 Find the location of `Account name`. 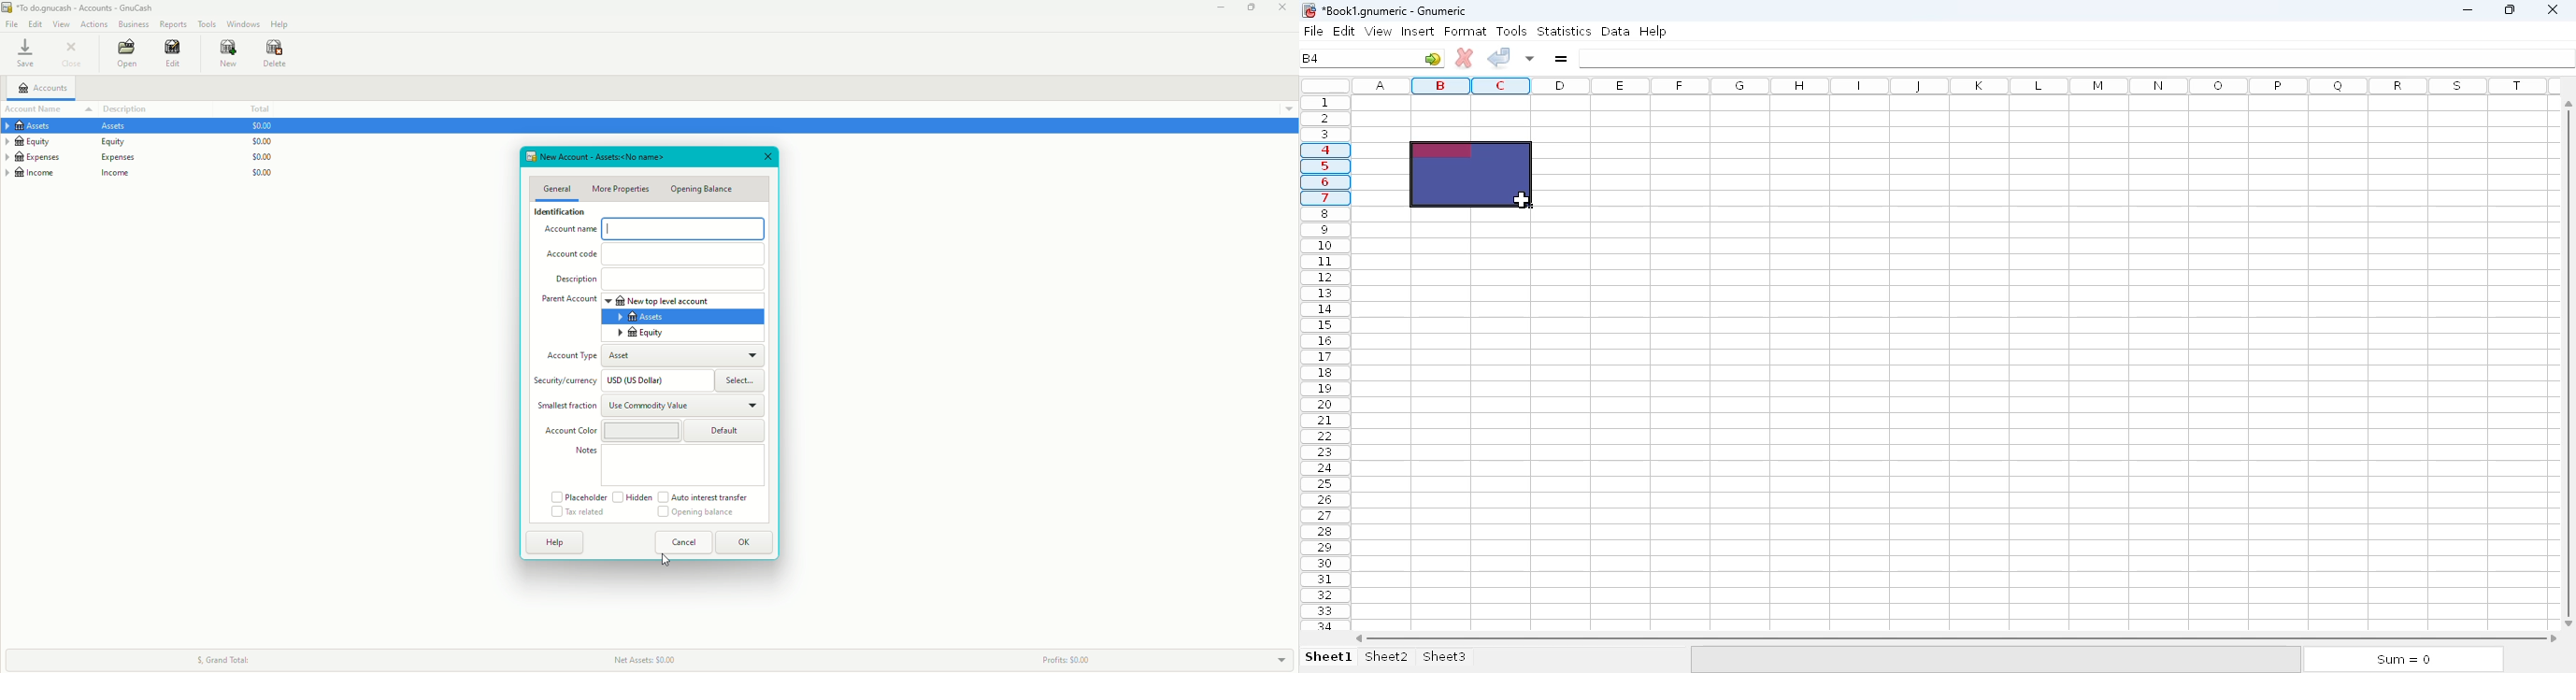

Account name is located at coordinates (567, 232).